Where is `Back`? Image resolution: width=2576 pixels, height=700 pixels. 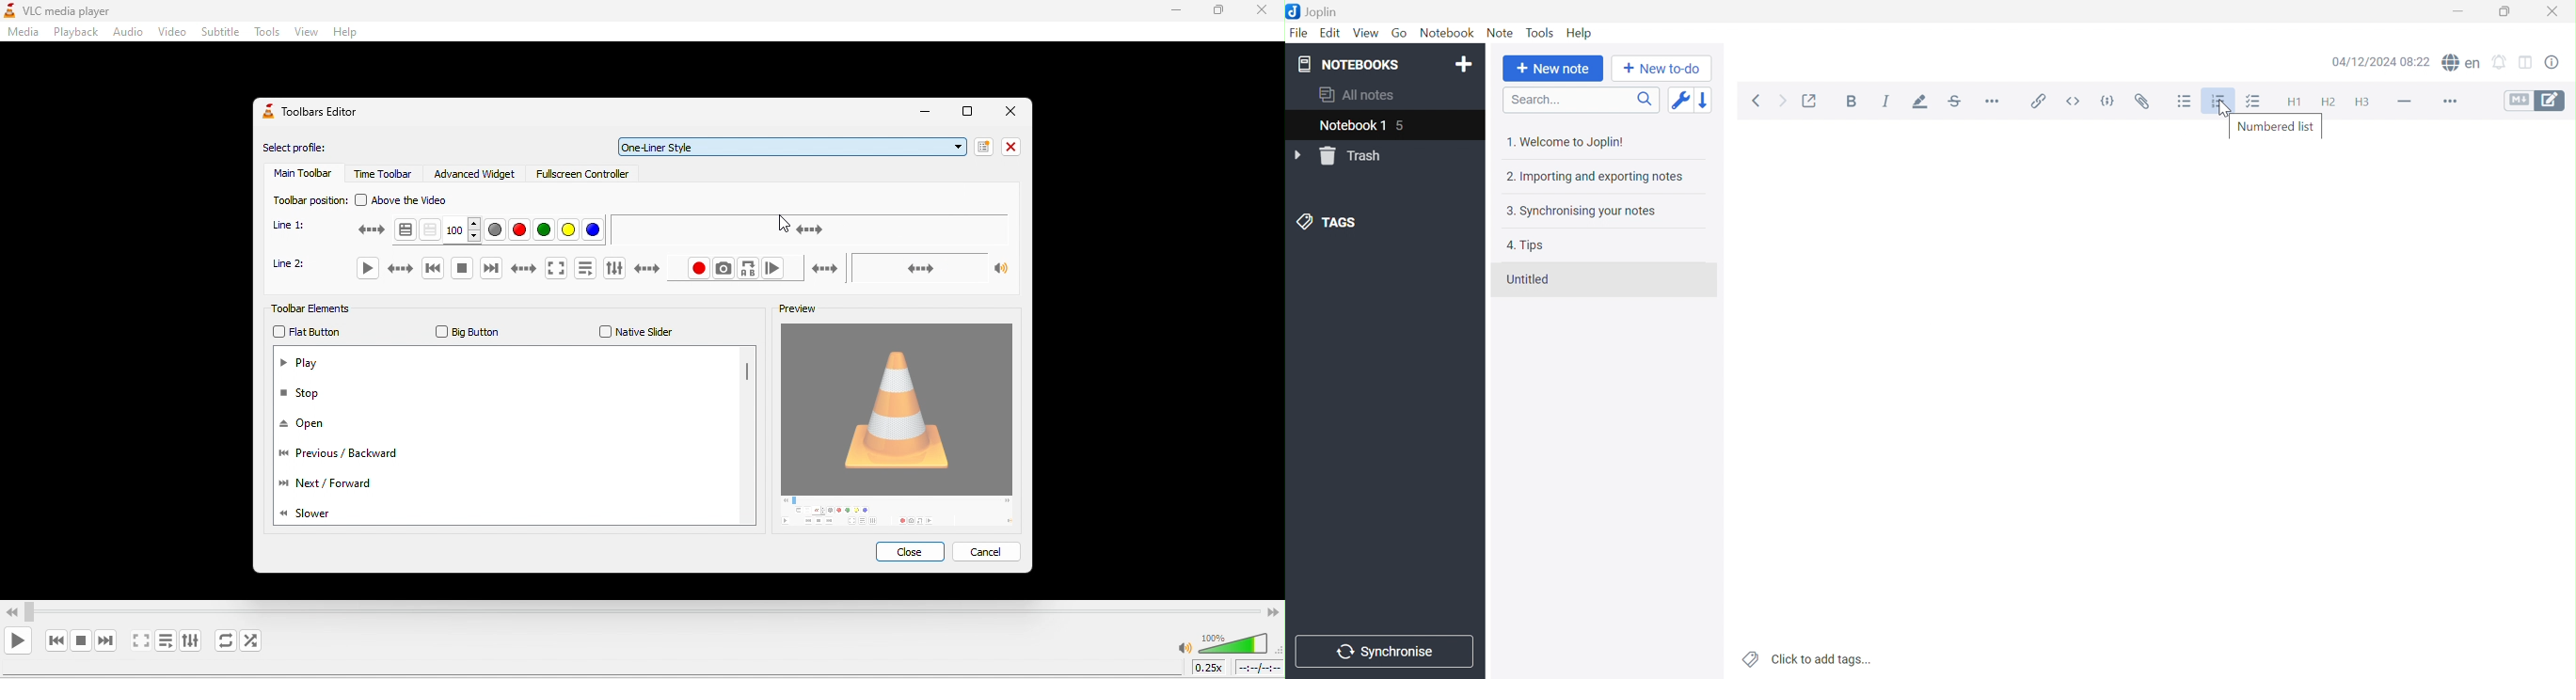 Back is located at coordinates (1760, 101).